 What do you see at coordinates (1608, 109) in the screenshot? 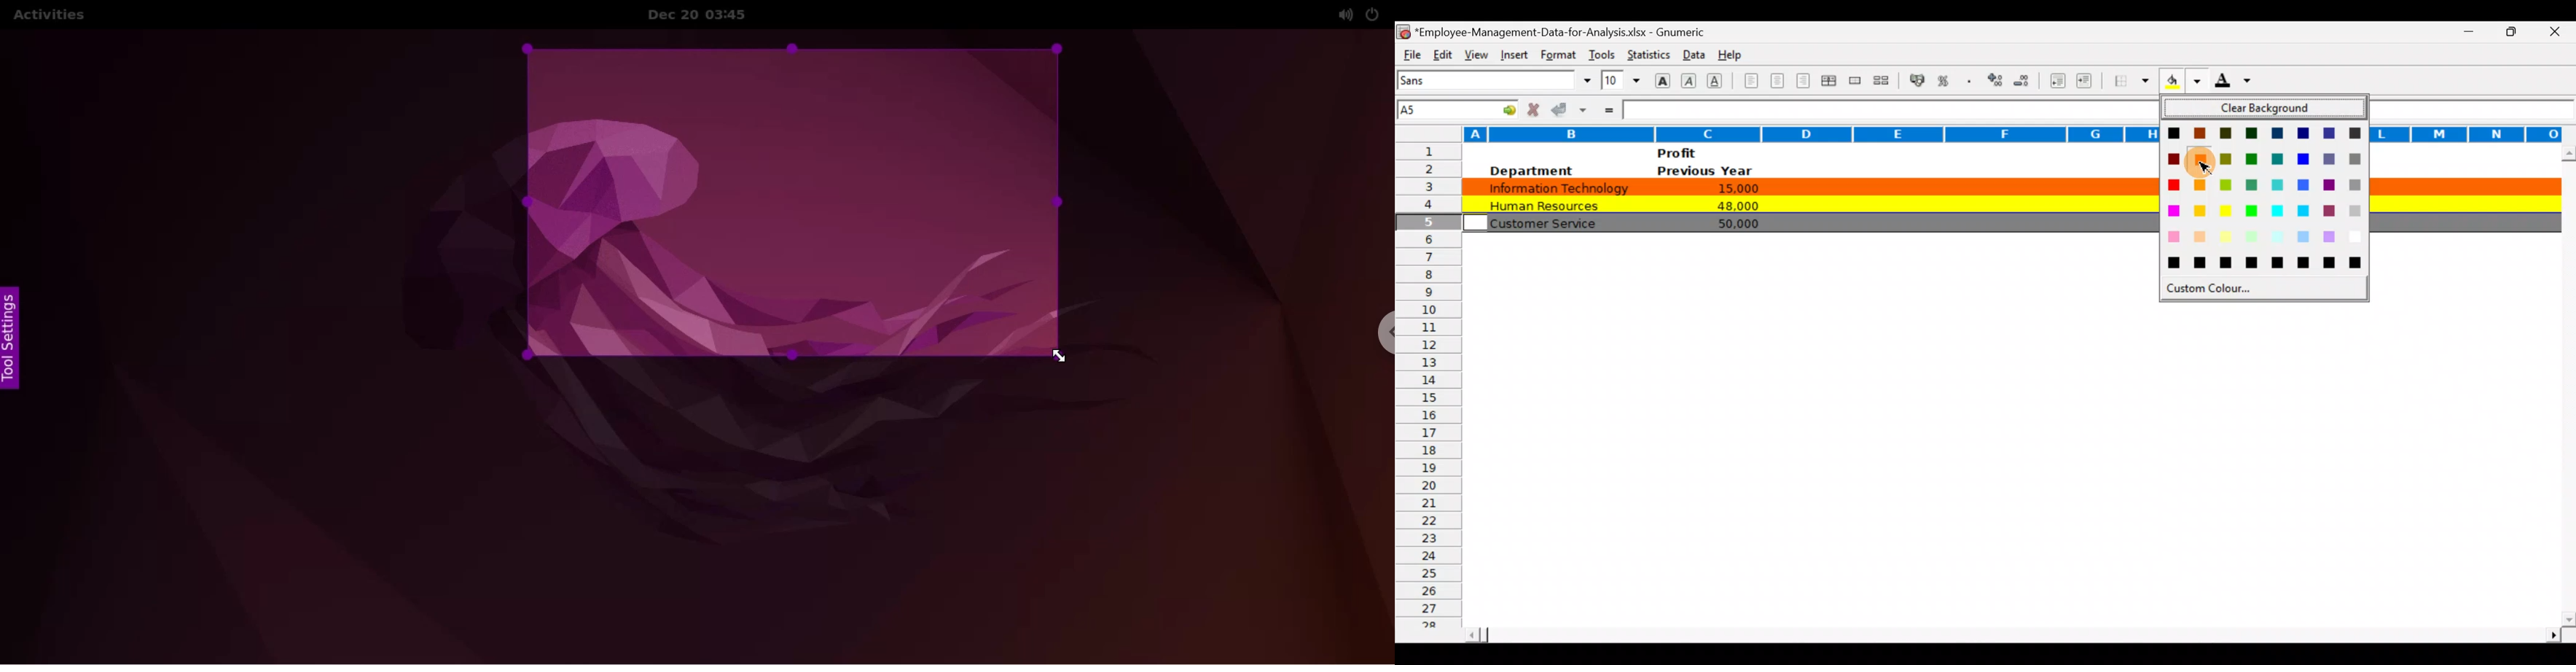
I see `Enter formula` at bounding box center [1608, 109].